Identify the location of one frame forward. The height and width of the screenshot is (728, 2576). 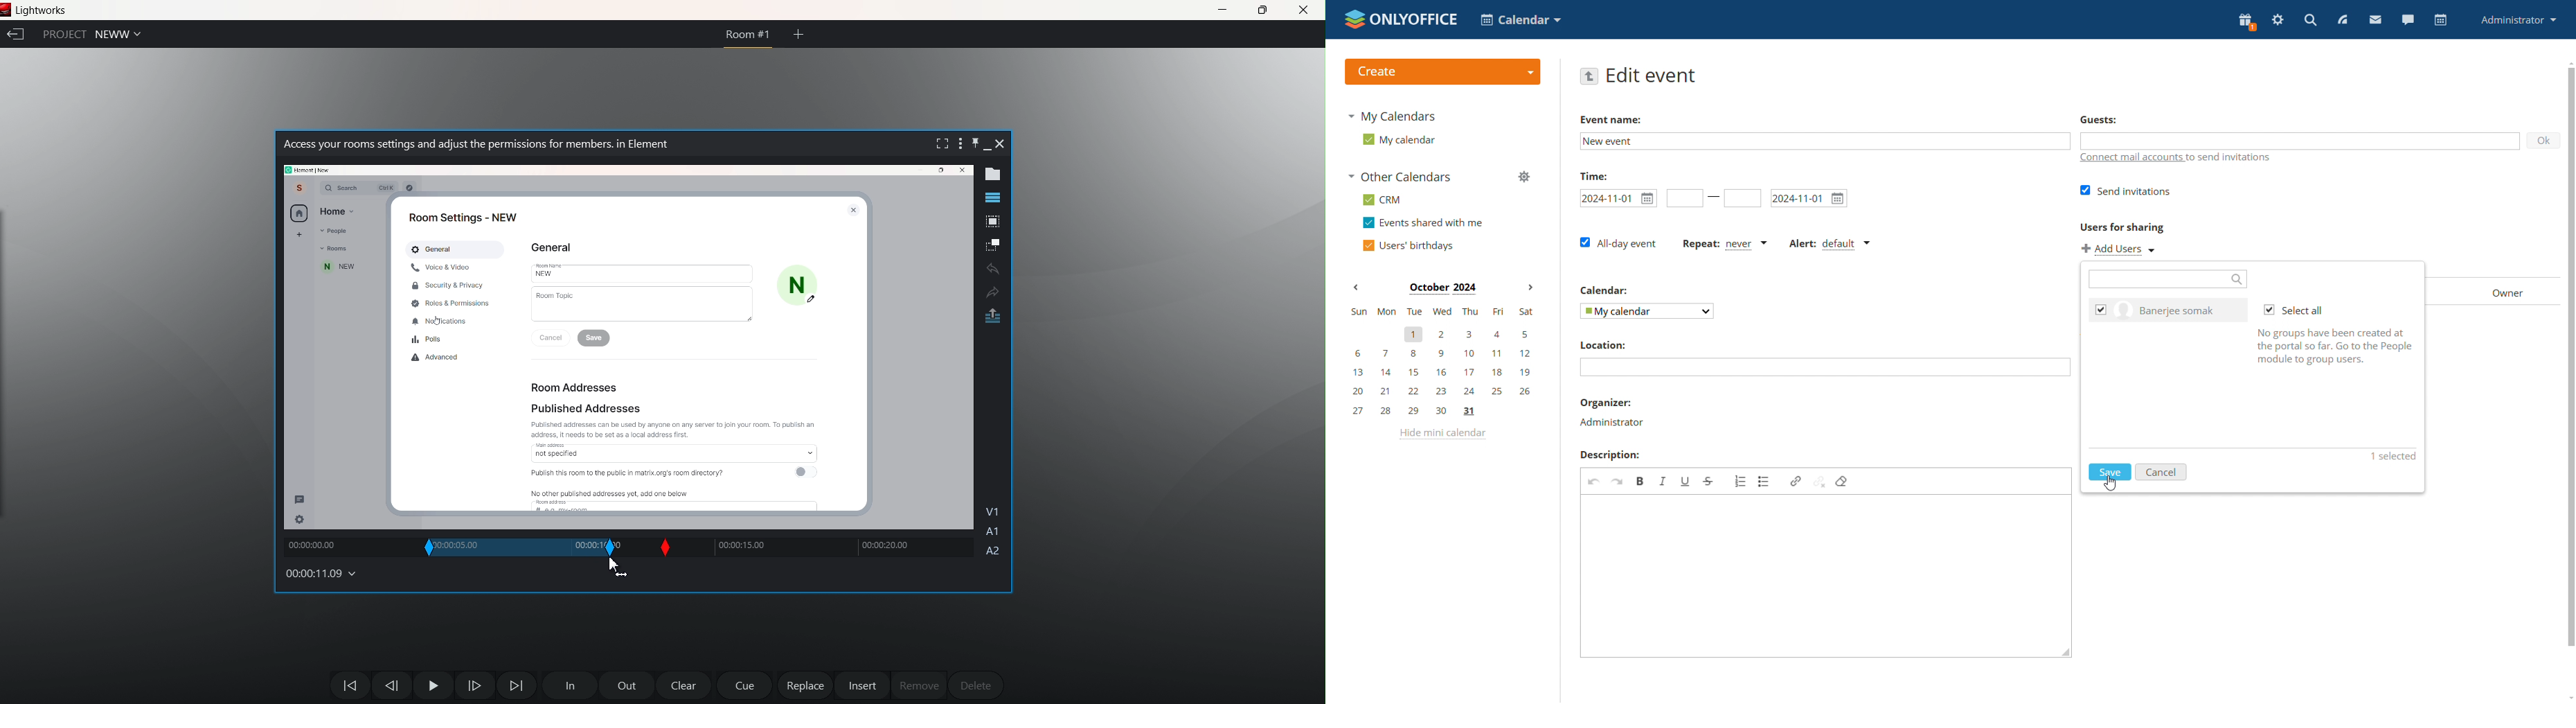
(473, 685).